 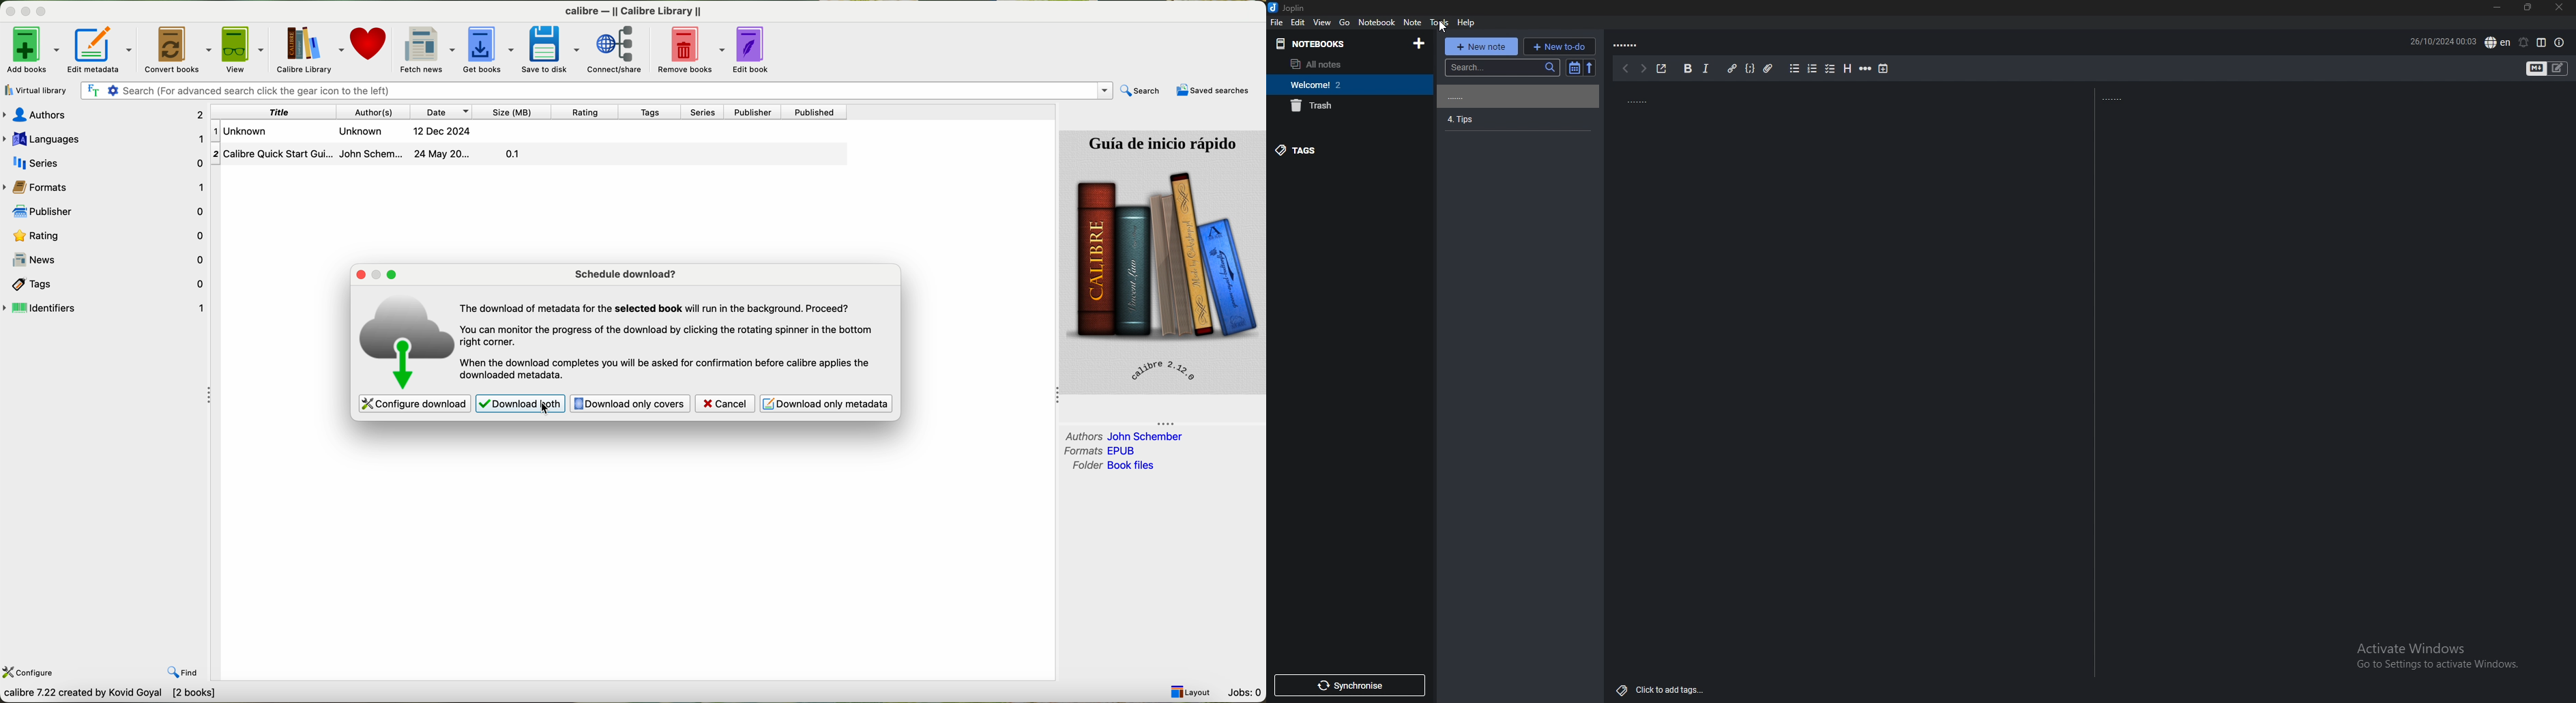 What do you see at coordinates (2496, 7) in the screenshot?
I see `minimize` at bounding box center [2496, 7].